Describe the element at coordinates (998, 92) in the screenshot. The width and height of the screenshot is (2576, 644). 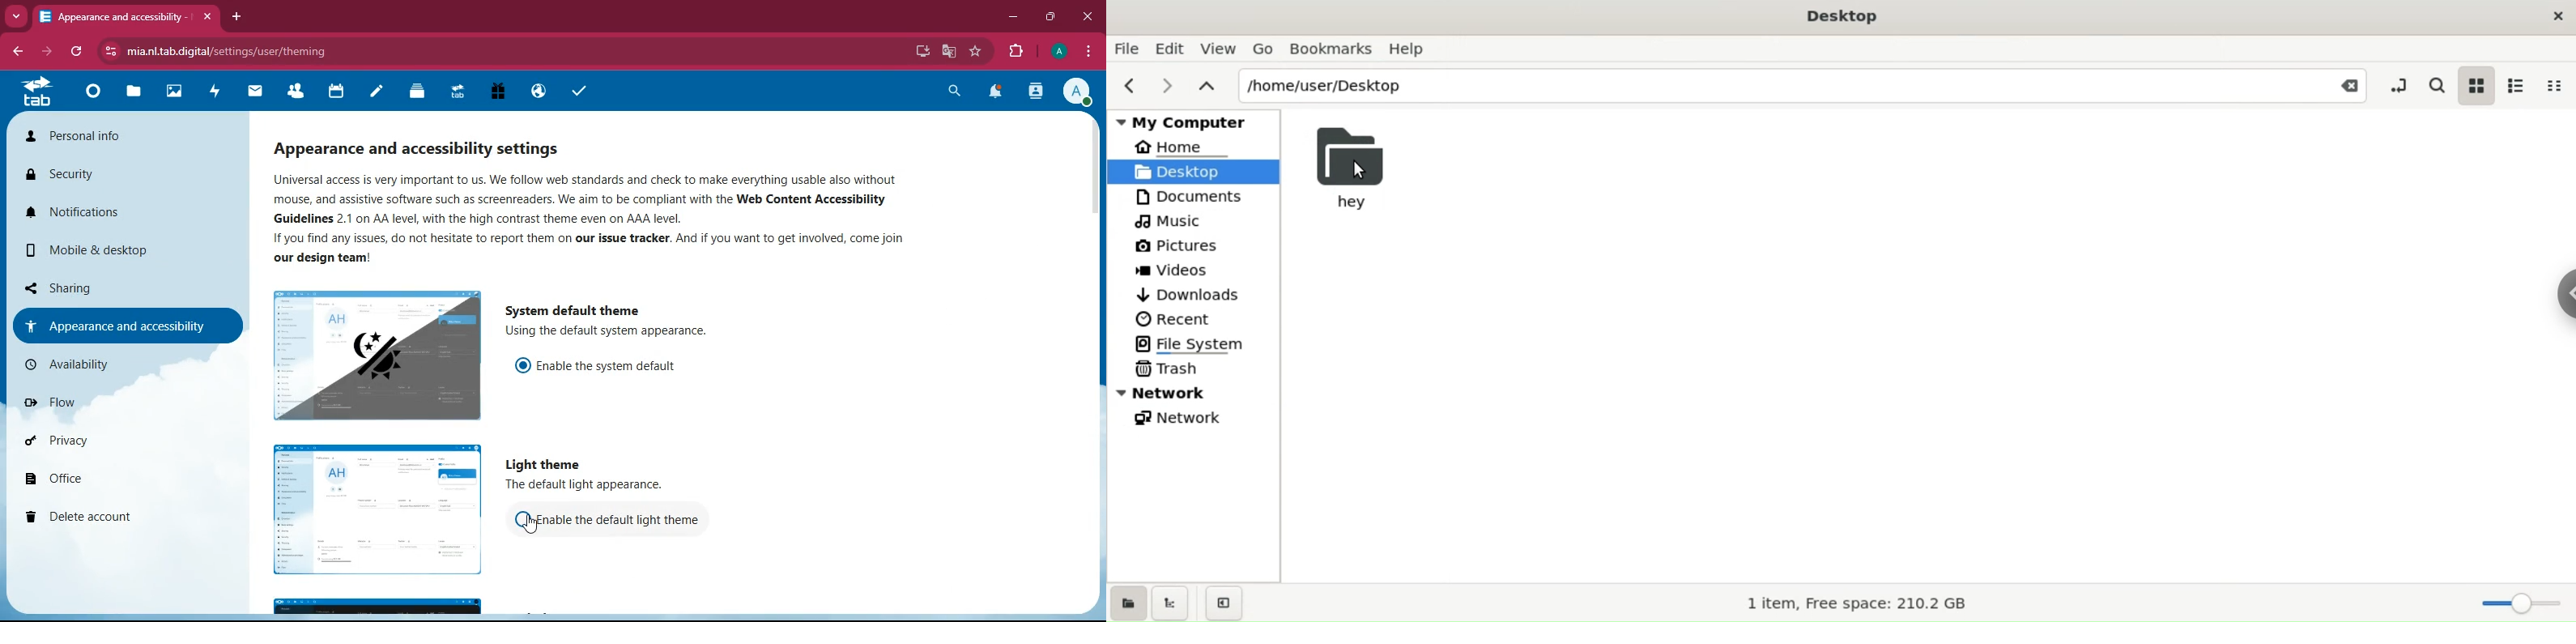
I see `notifications` at that location.